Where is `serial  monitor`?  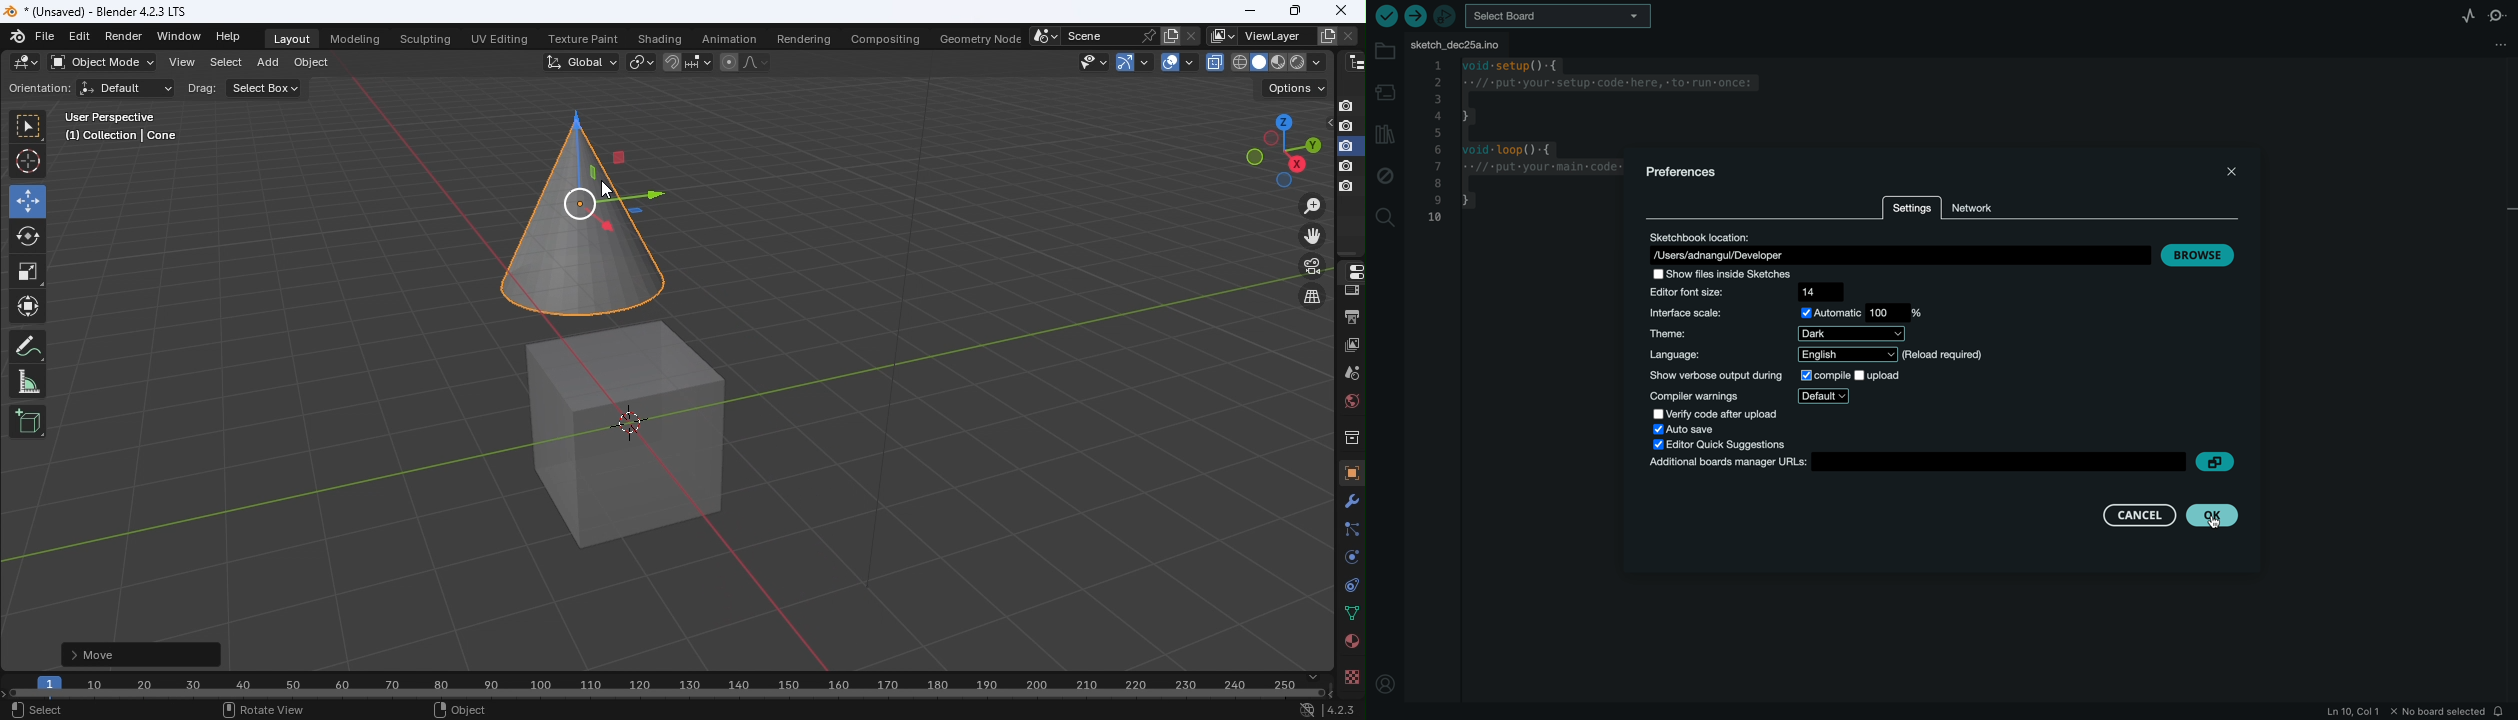
serial  monitor is located at coordinates (2498, 14).